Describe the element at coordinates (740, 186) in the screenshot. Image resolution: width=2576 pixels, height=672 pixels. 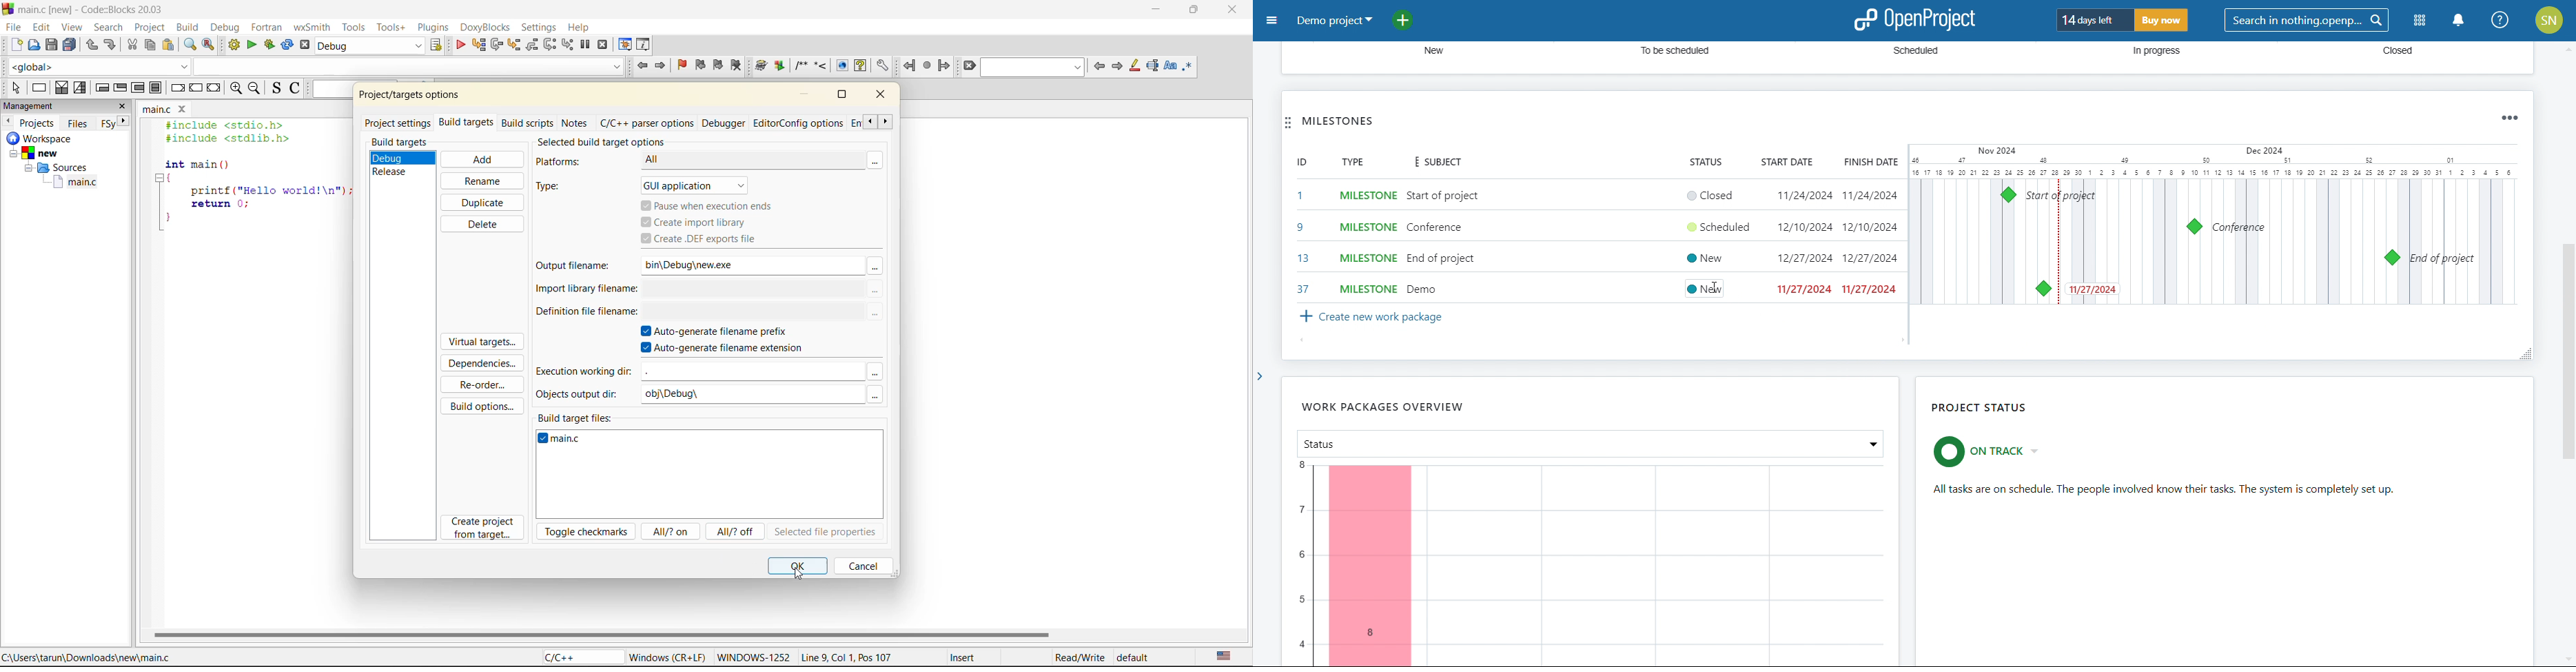
I see `` at that location.